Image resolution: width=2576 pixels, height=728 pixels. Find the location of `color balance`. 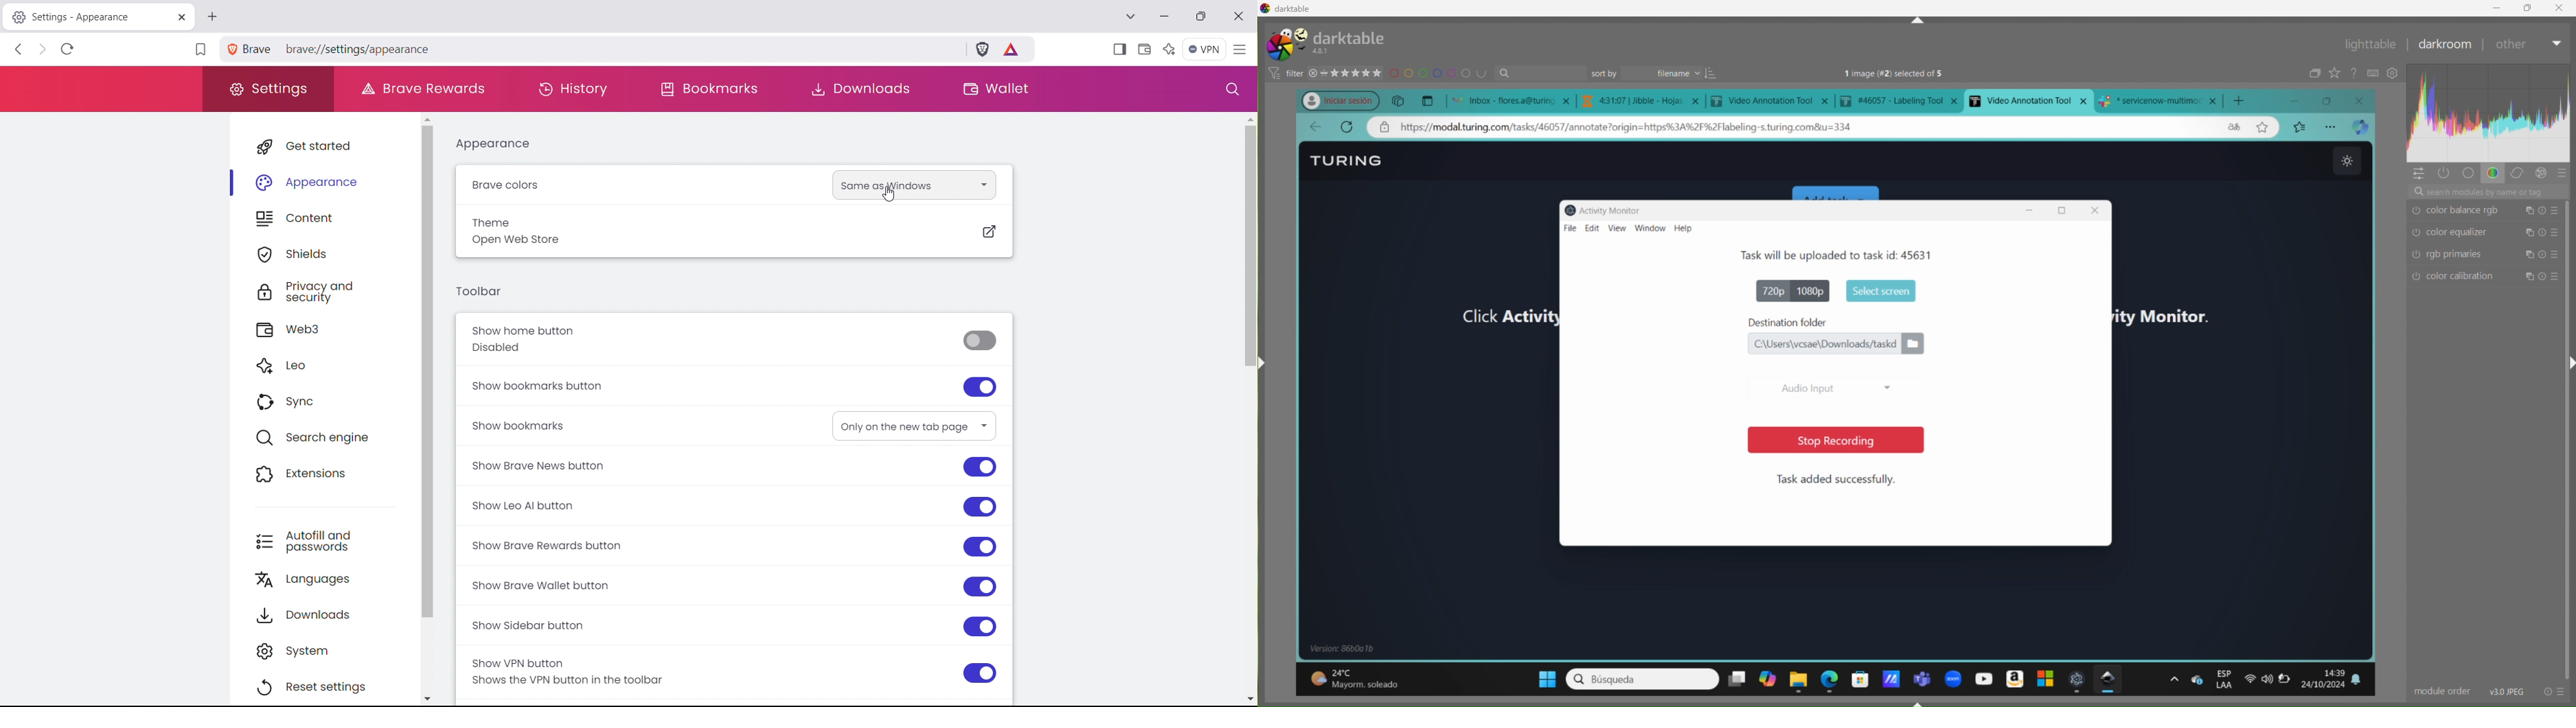

color balance is located at coordinates (2492, 211).